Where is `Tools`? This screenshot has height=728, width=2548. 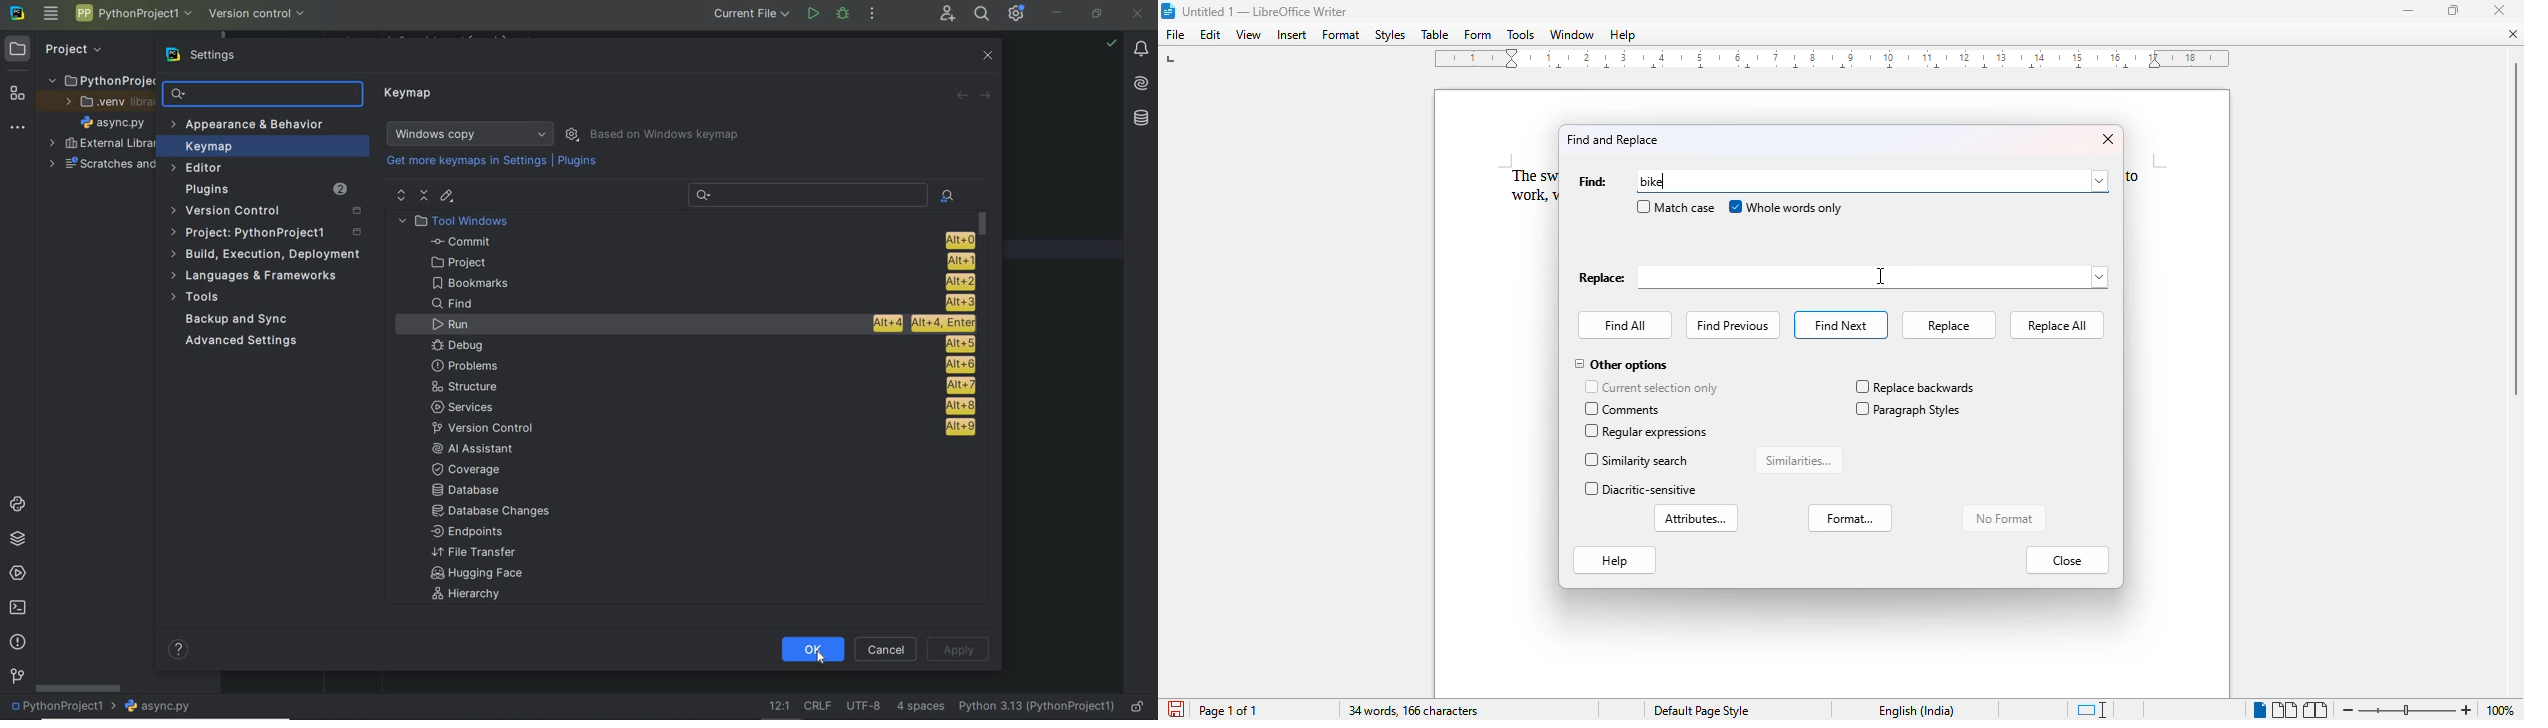
Tools is located at coordinates (199, 299).